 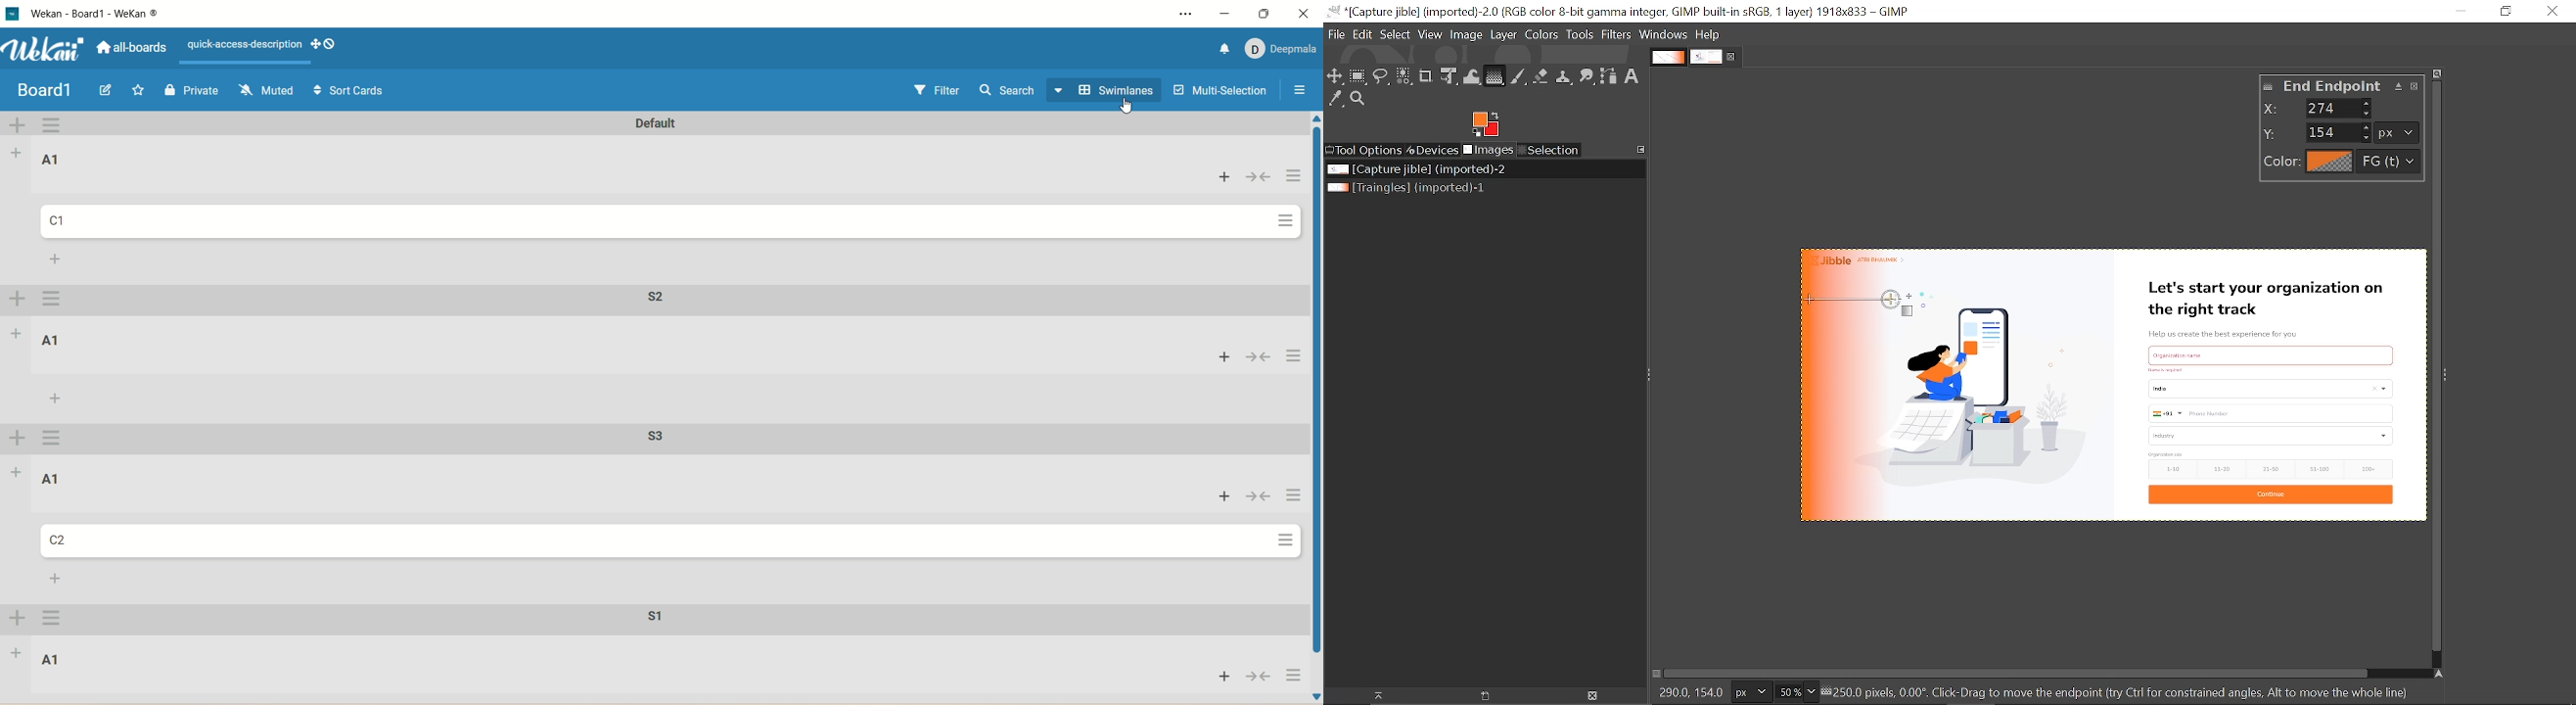 What do you see at coordinates (1595, 696) in the screenshot?
I see `Delete  the image` at bounding box center [1595, 696].